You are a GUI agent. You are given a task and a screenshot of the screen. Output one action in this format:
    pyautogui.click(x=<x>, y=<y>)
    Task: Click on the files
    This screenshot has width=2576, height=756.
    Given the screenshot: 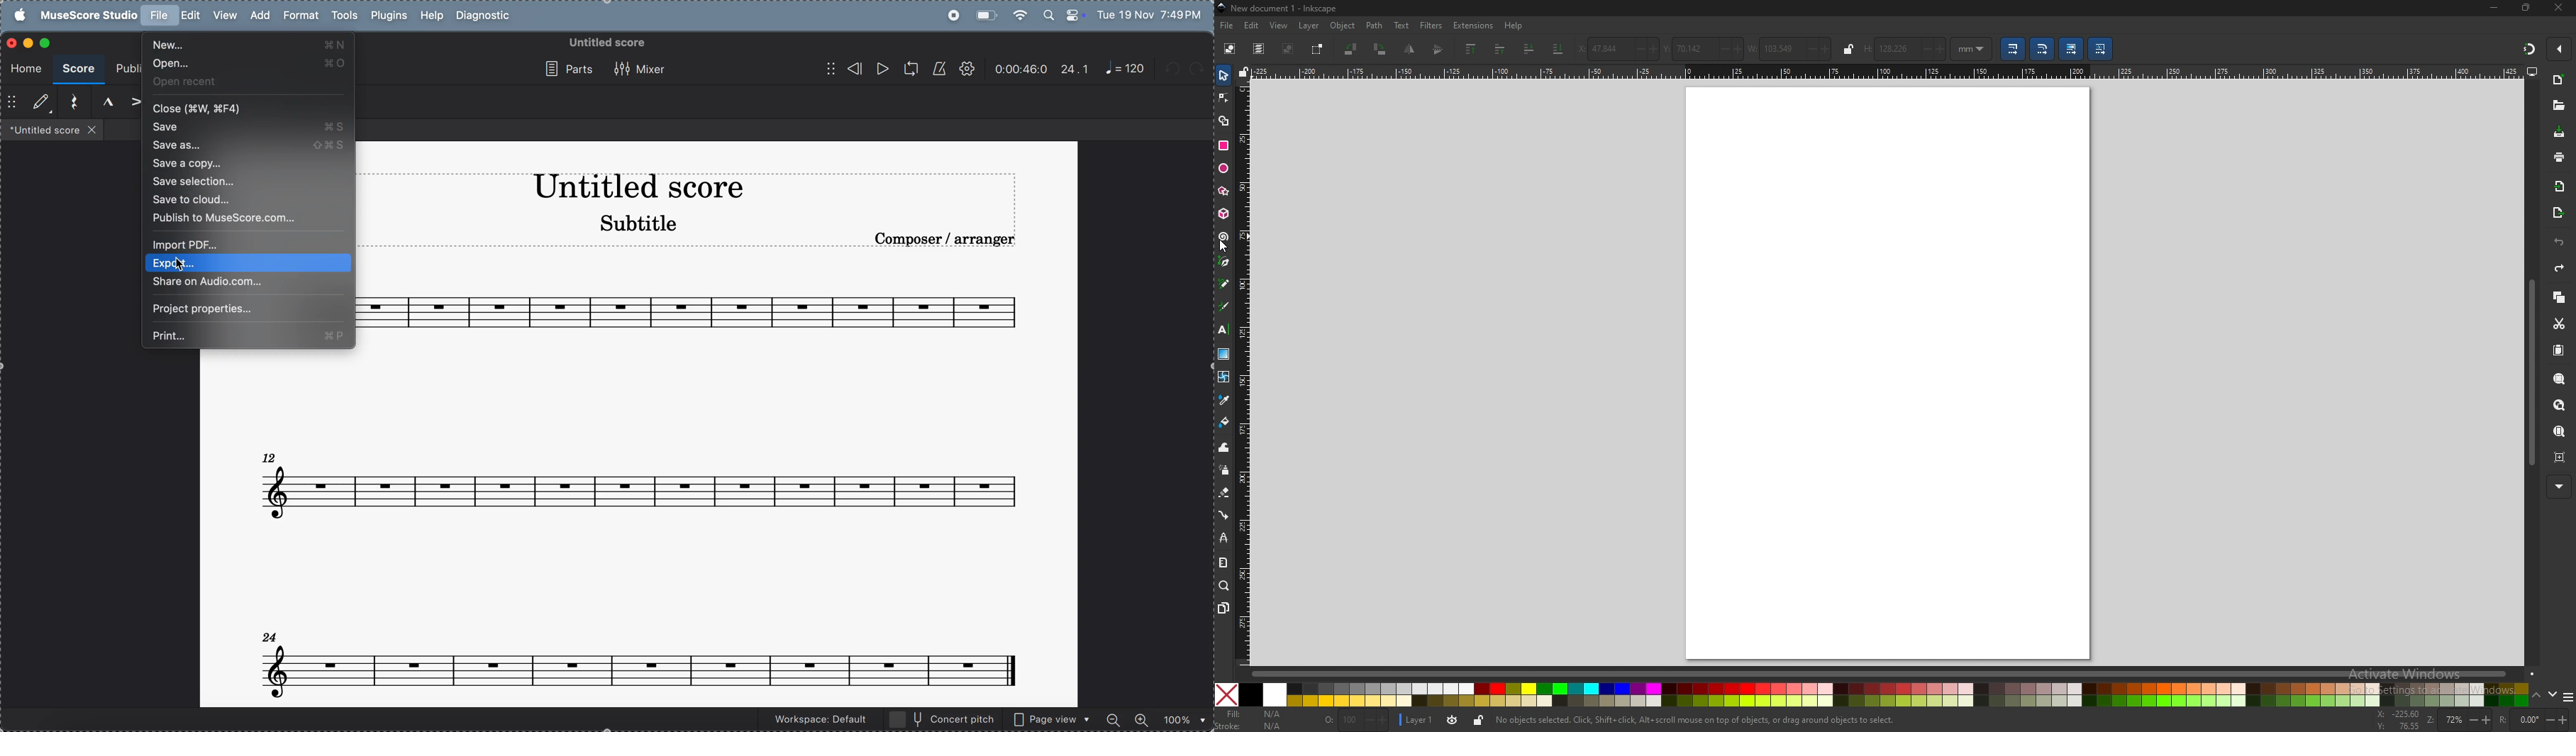 What is the action you would take?
    pyautogui.click(x=52, y=129)
    